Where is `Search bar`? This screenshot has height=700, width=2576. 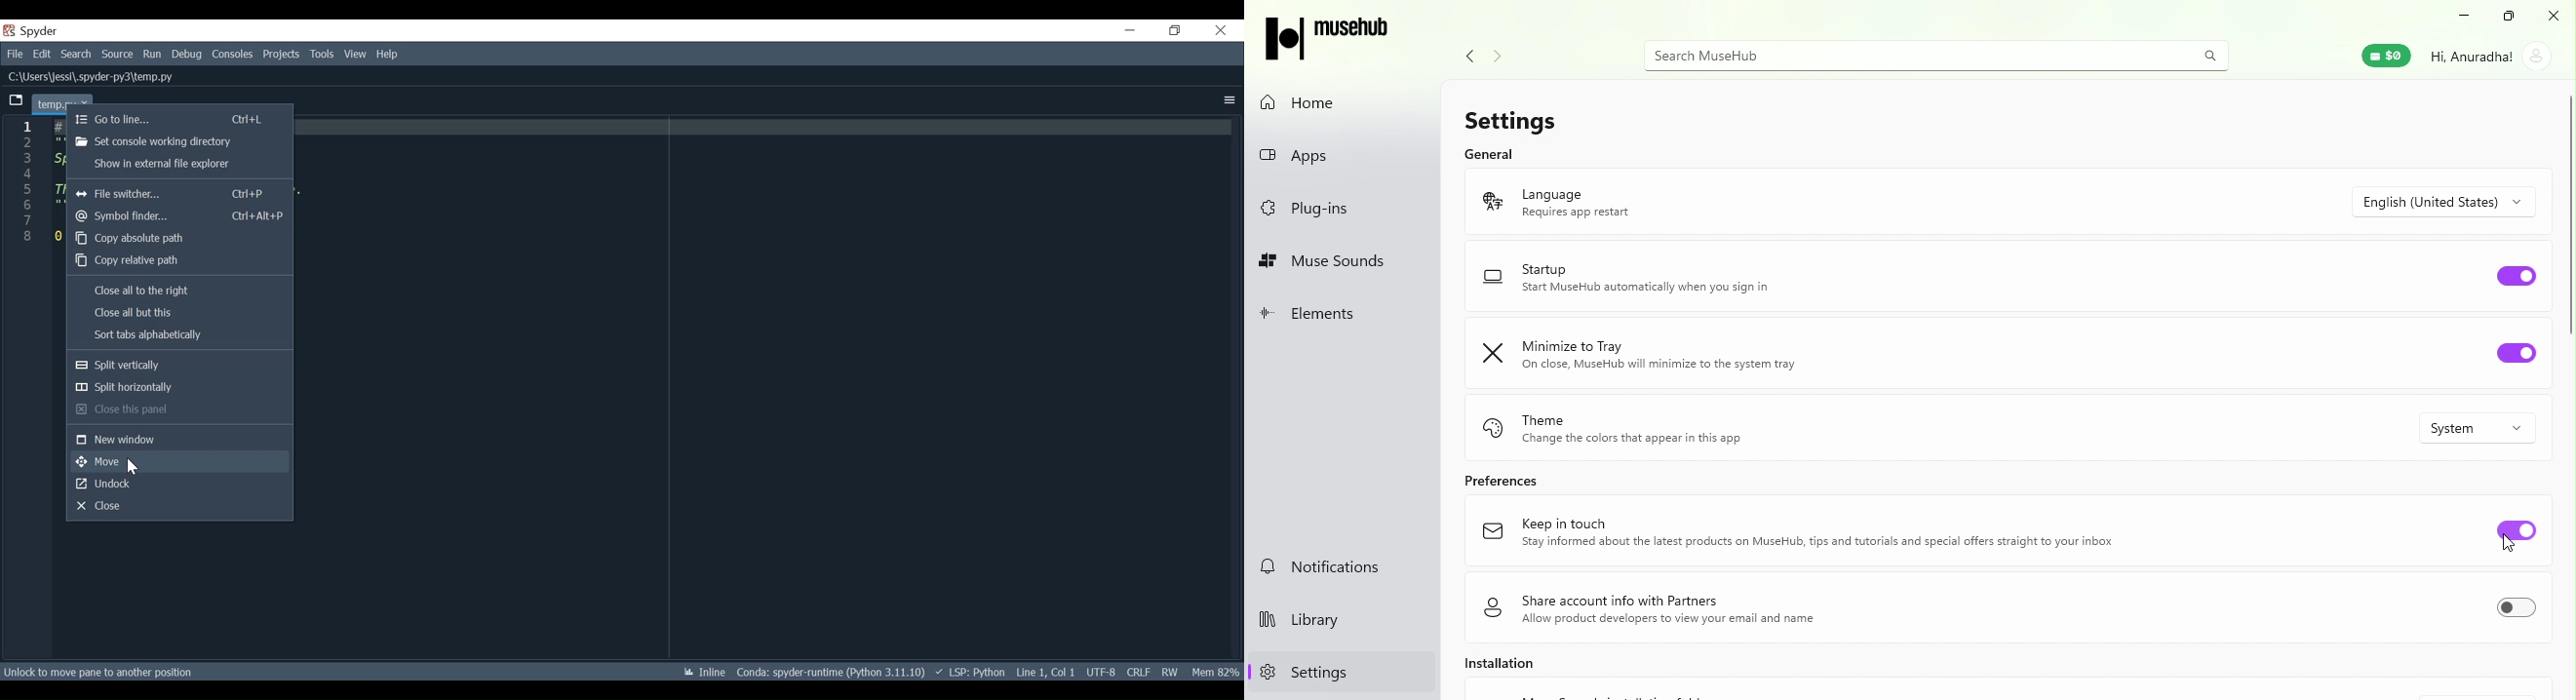
Search bar is located at coordinates (1913, 54).